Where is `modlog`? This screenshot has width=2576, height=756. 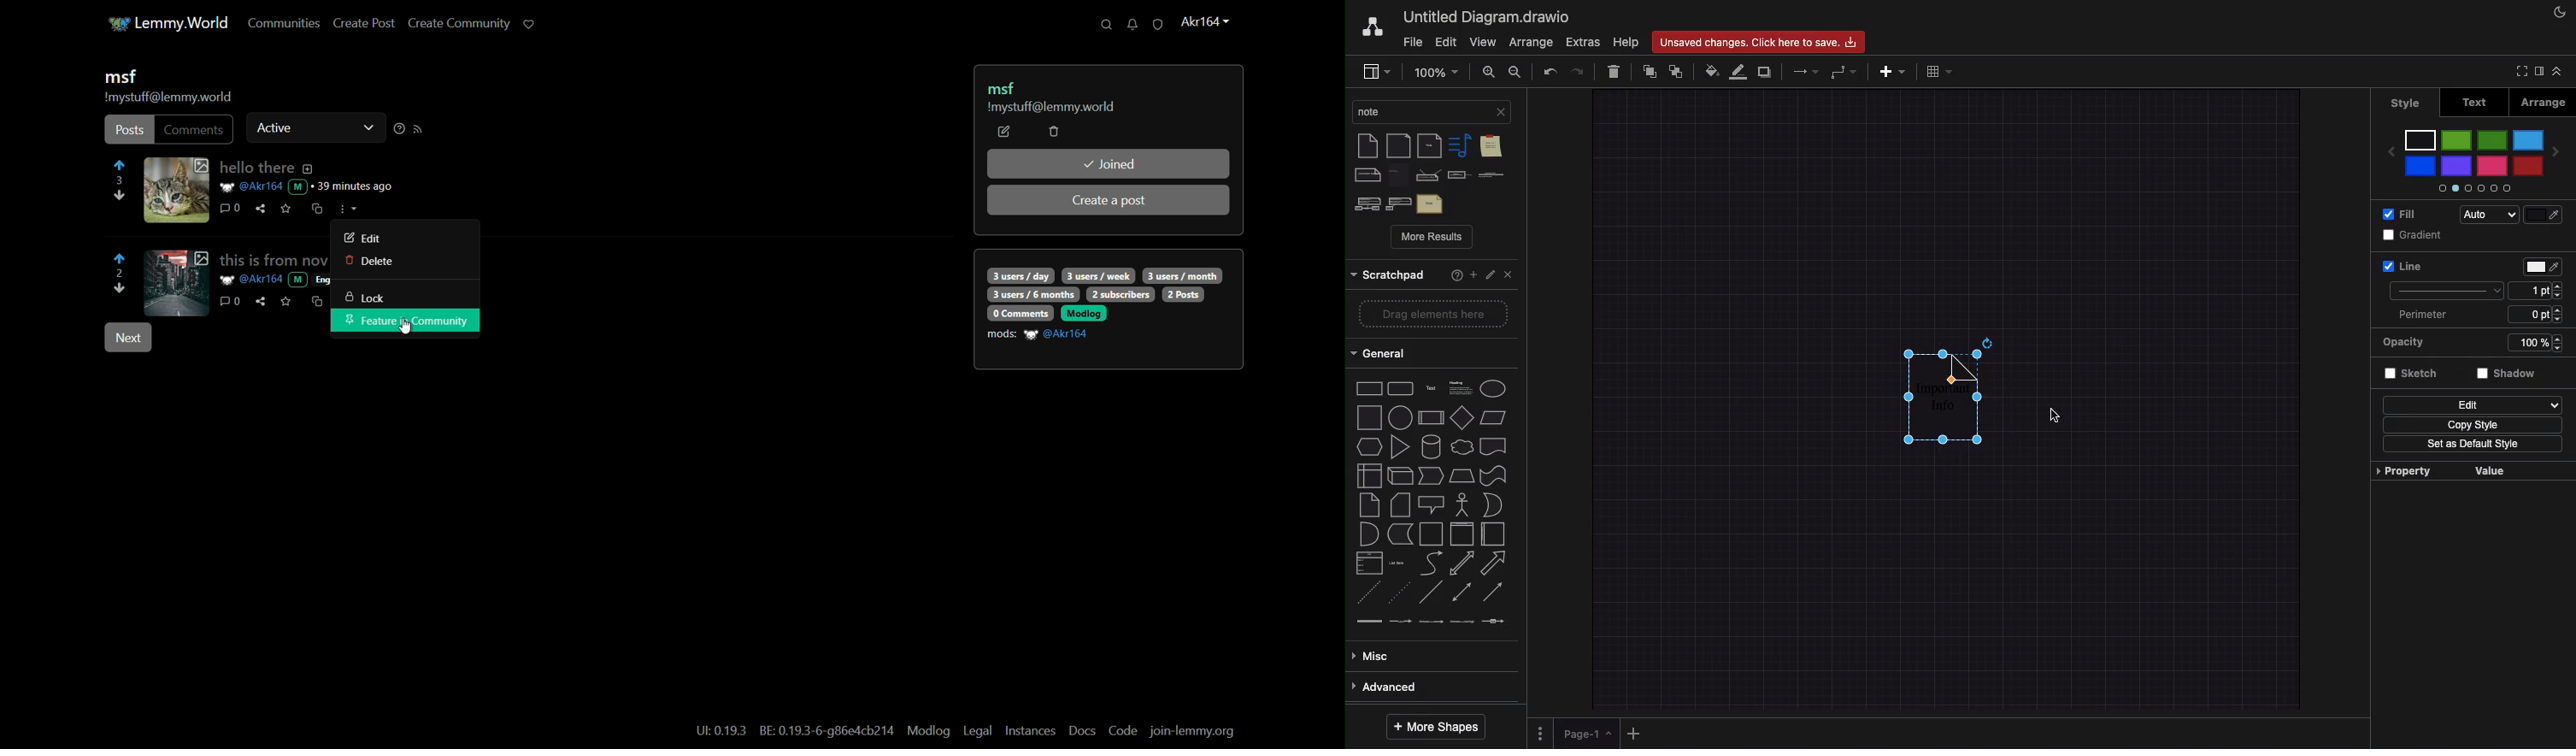
modlog is located at coordinates (1084, 313).